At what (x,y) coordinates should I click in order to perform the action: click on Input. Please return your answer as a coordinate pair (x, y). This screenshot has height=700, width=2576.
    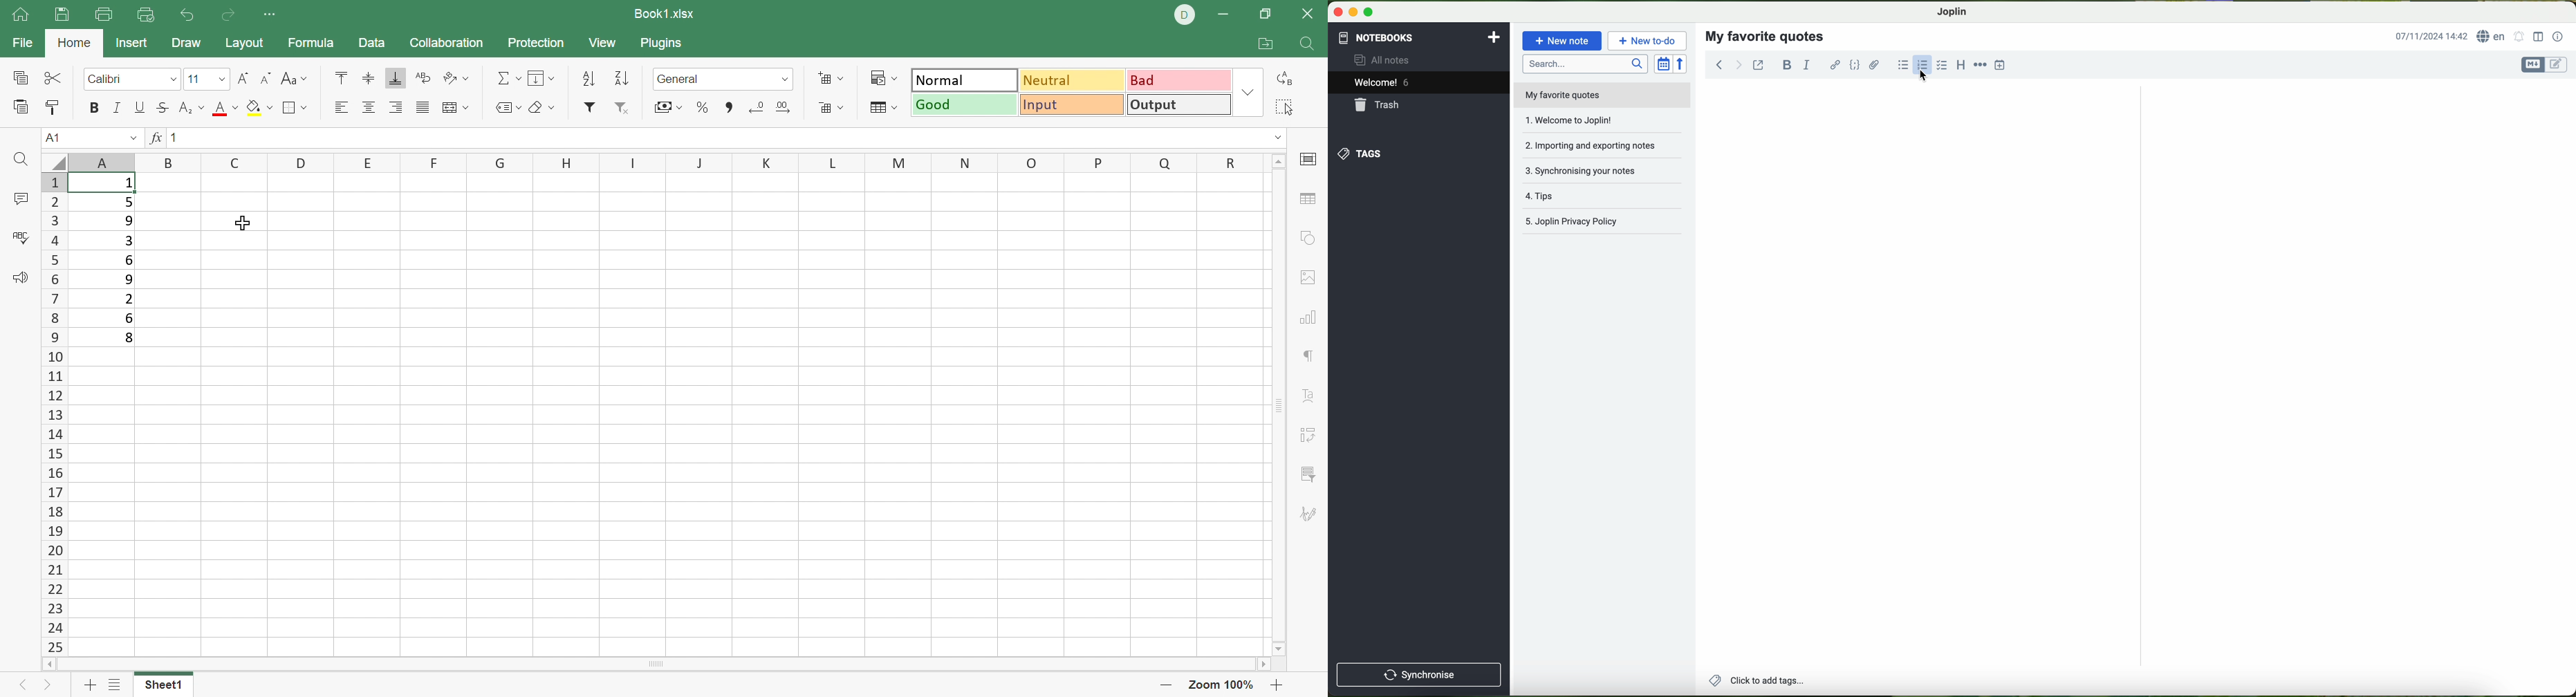
    Looking at the image, I should click on (1073, 106).